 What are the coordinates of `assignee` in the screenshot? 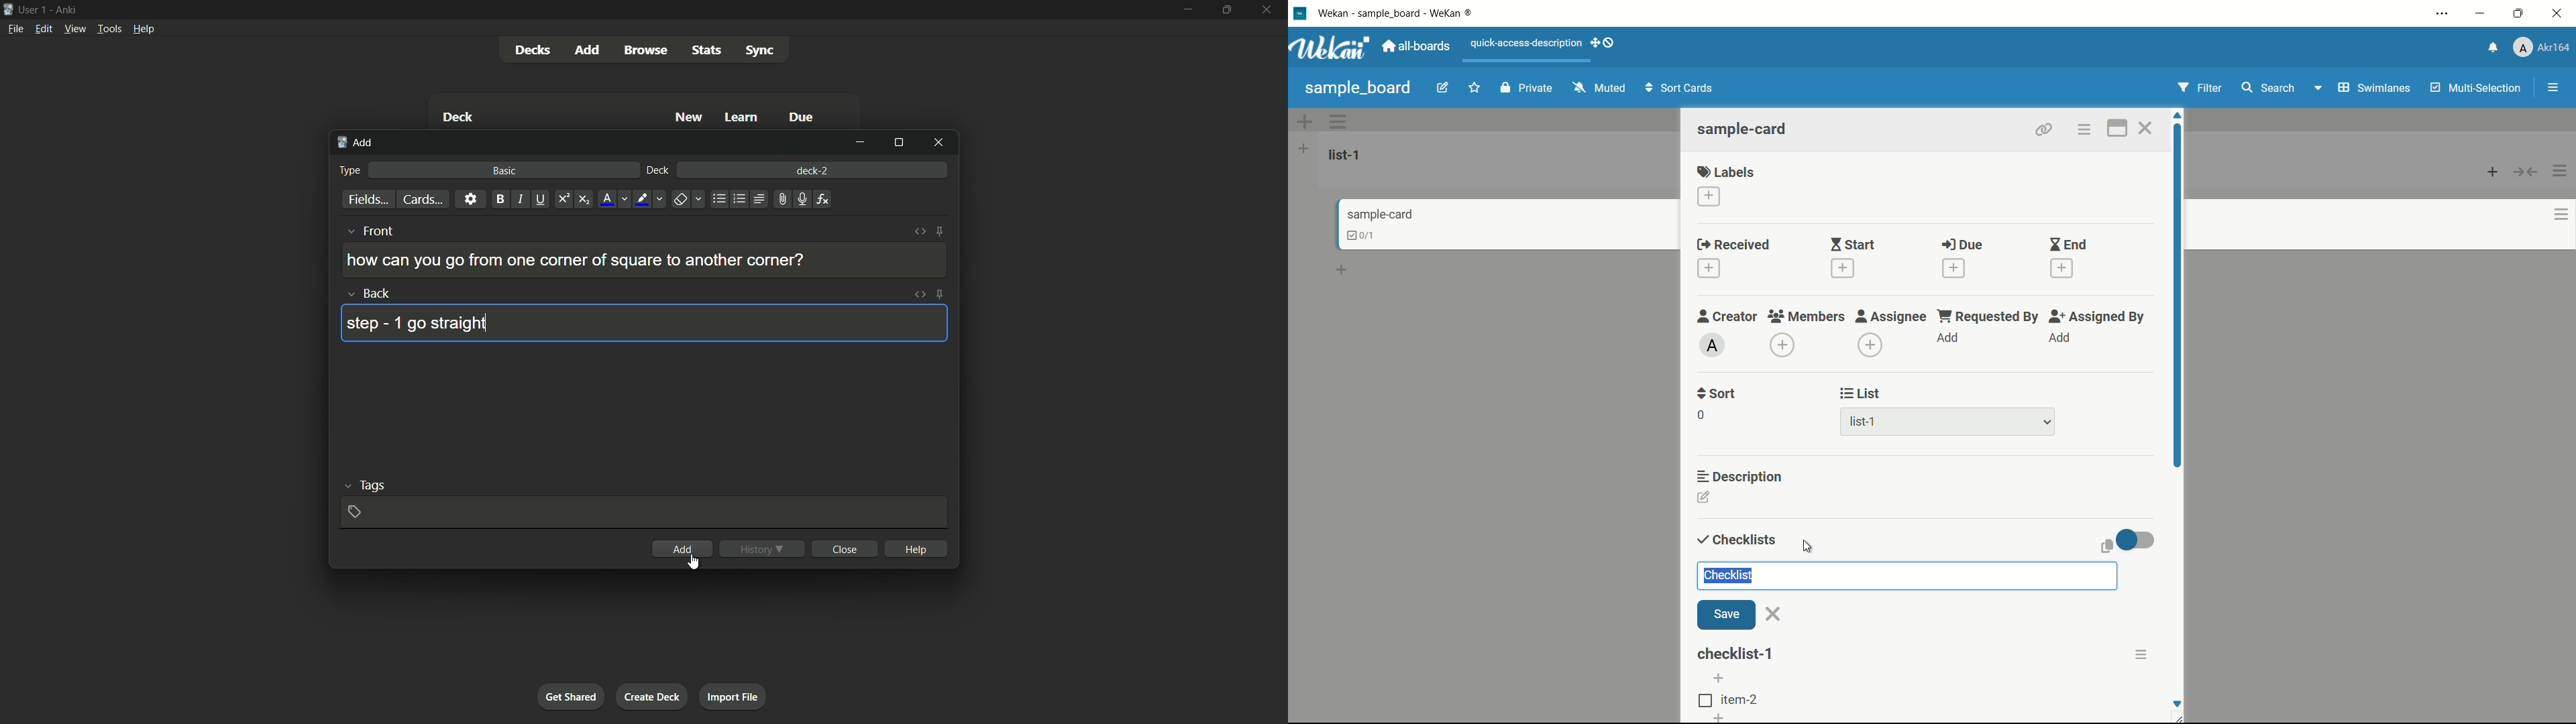 It's located at (1891, 316).